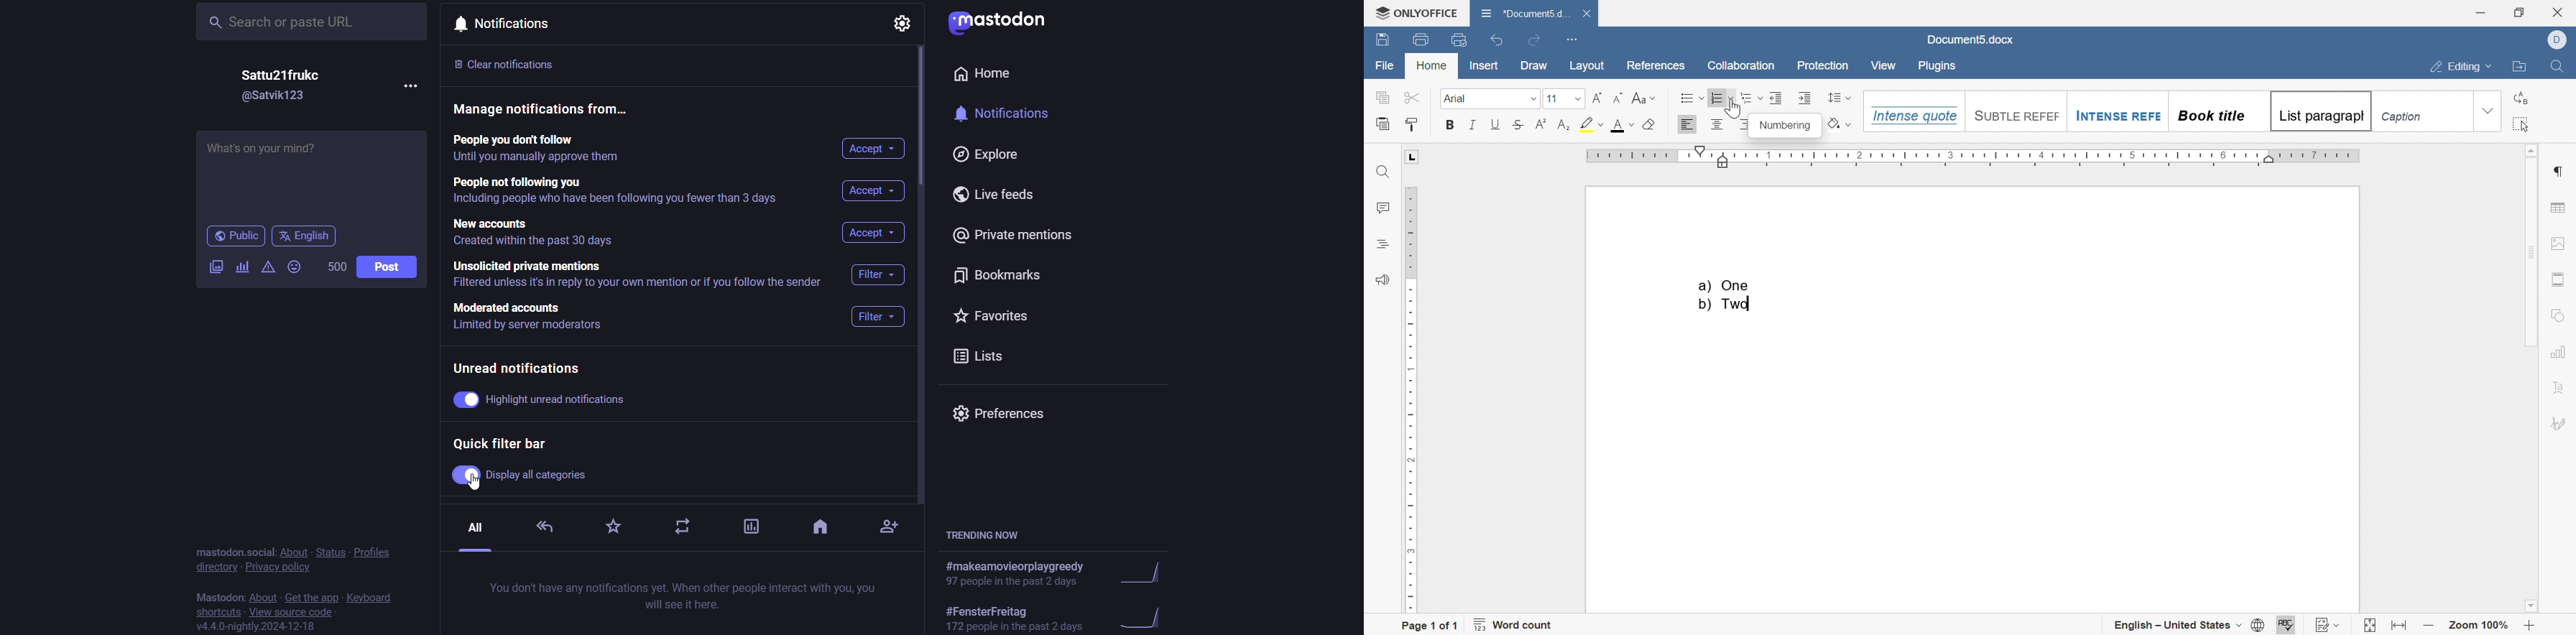 The image size is (2576, 644). I want to click on bold, so click(1450, 124).